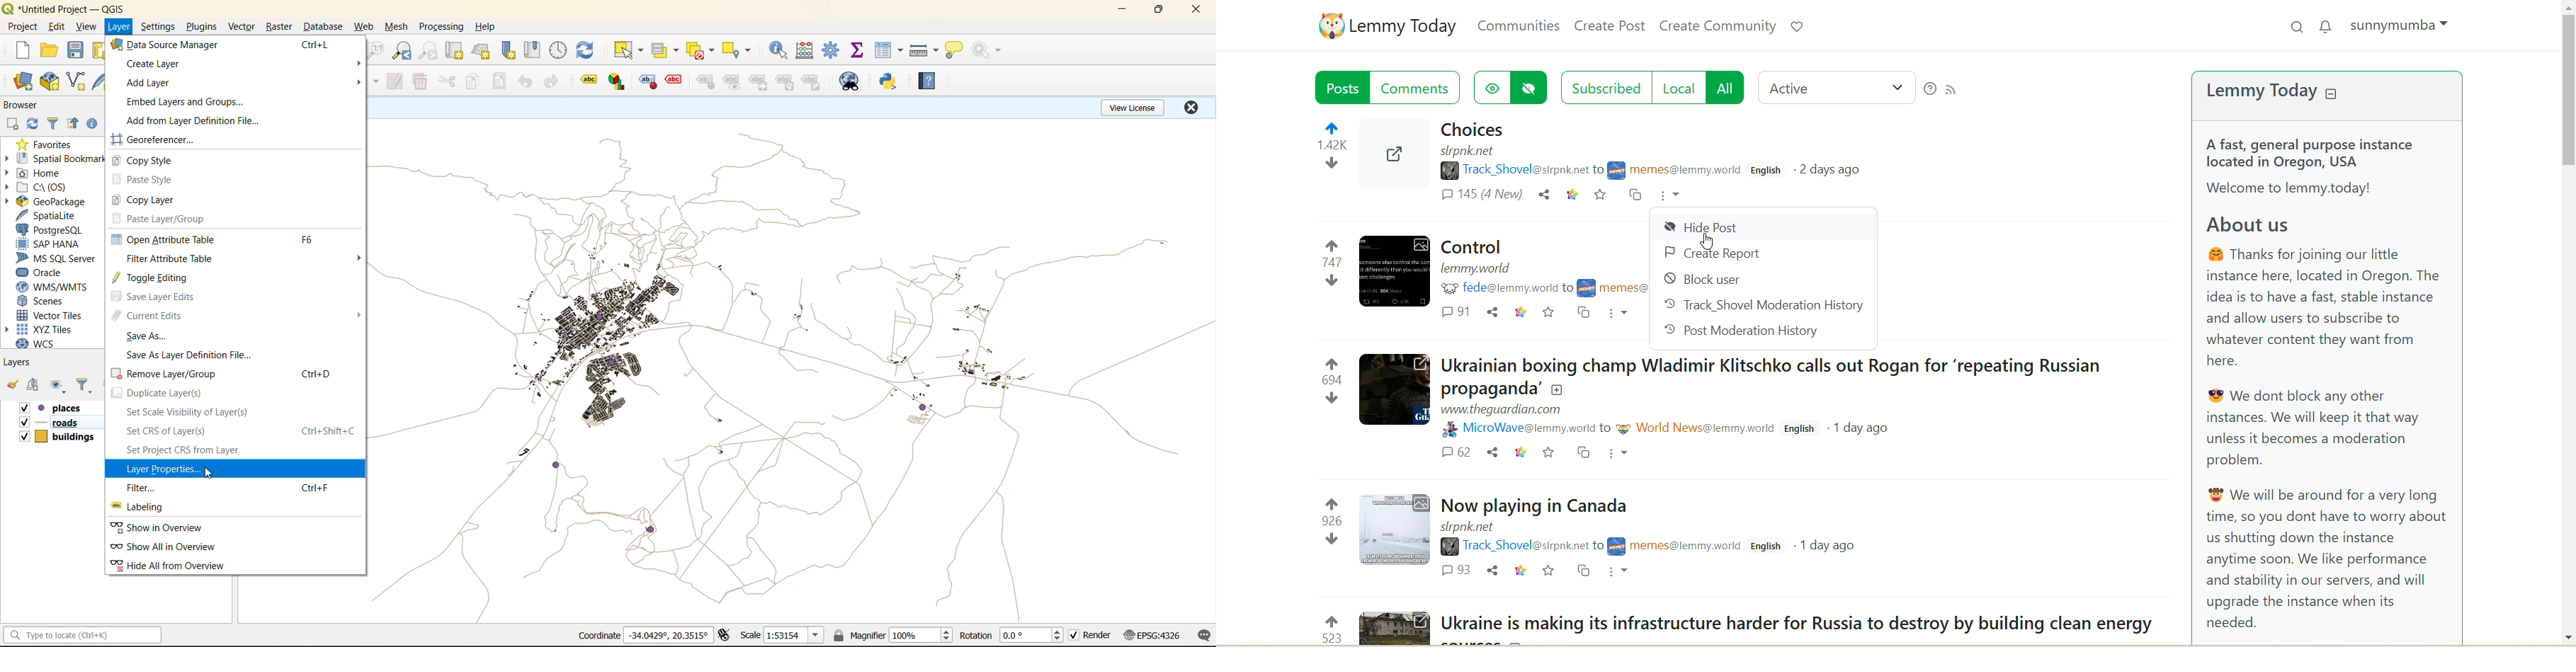 The height and width of the screenshot is (672, 2576). Describe the element at coordinates (191, 451) in the screenshot. I see `set project crs from layer` at that location.